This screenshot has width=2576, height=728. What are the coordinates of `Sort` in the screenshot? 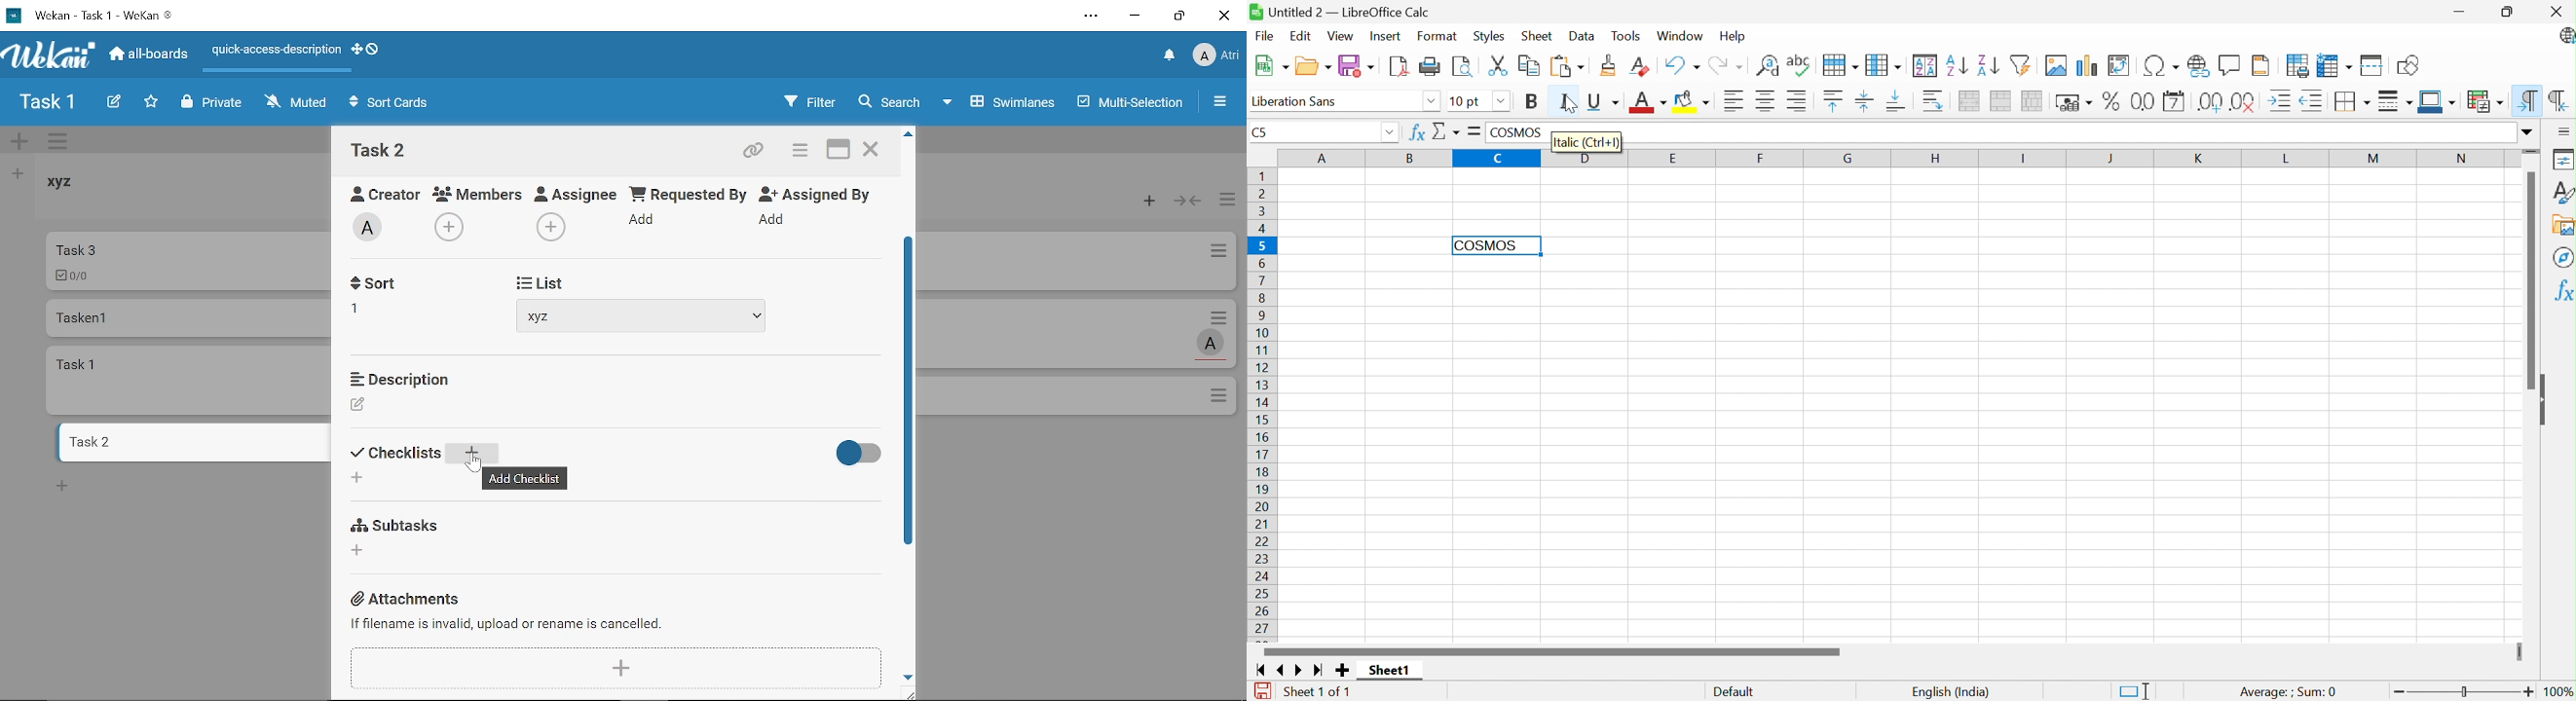 It's located at (398, 453).